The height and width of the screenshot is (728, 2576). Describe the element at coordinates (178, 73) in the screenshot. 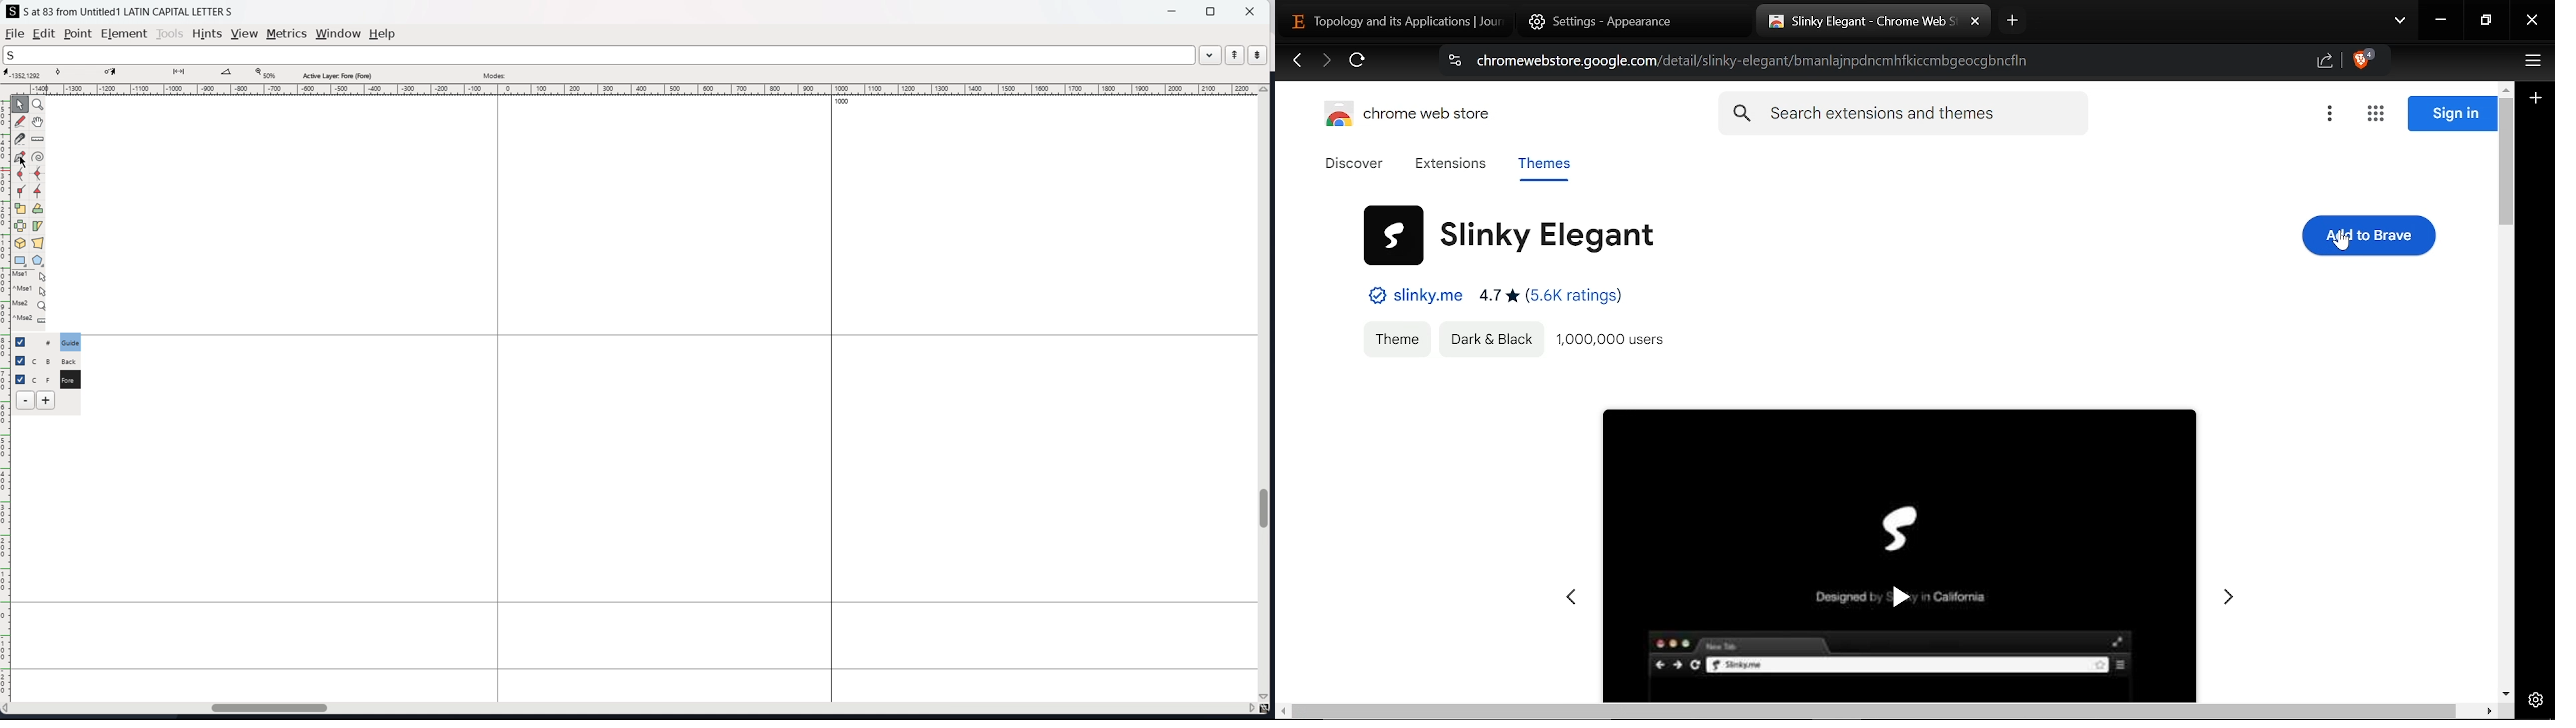

I see `distance between points` at that location.